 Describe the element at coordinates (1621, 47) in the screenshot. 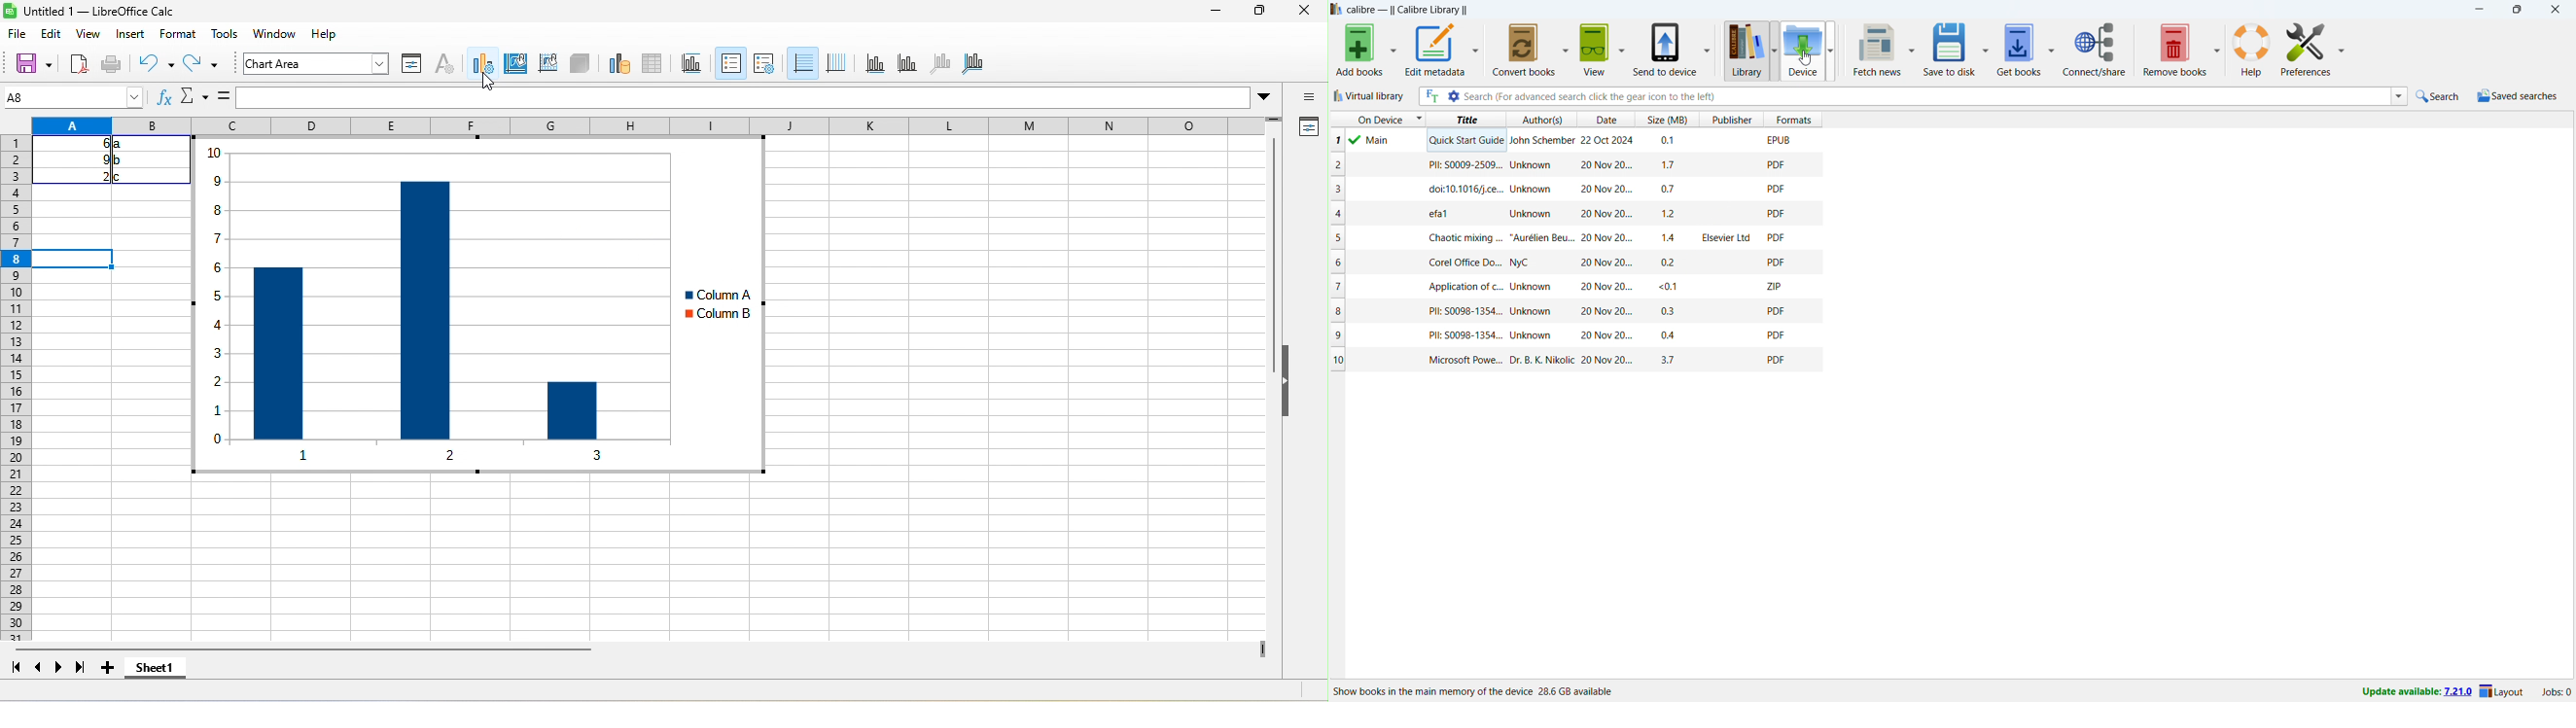

I see `view options` at that location.